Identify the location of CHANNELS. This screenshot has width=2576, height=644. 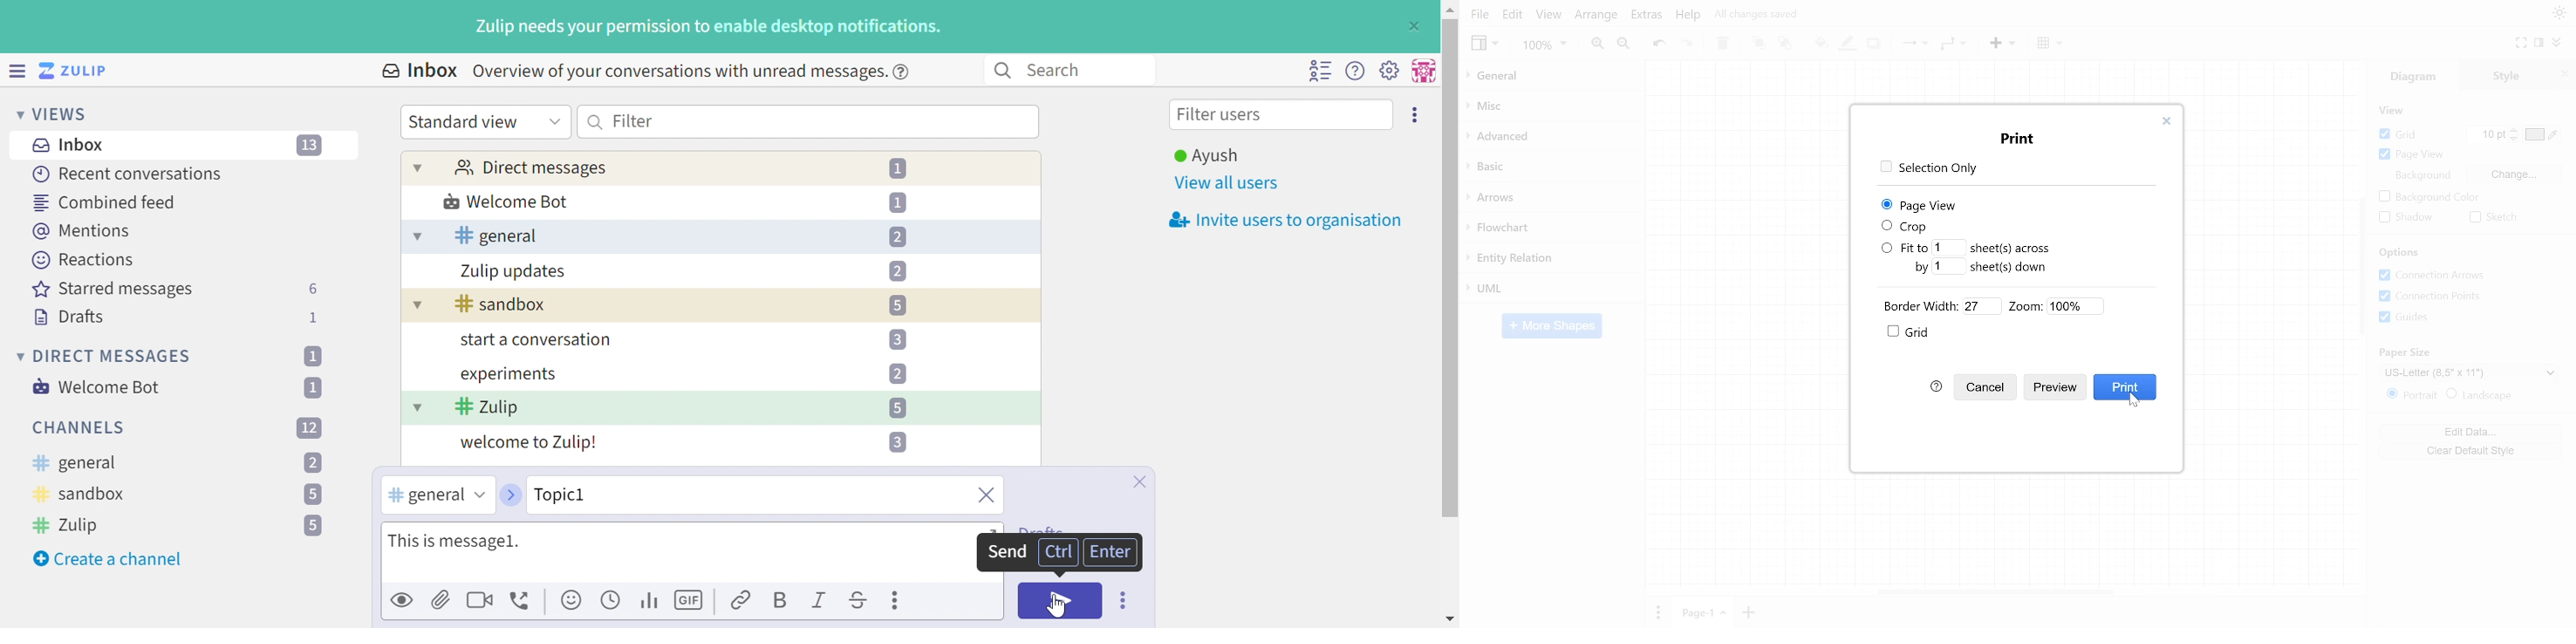
(80, 428).